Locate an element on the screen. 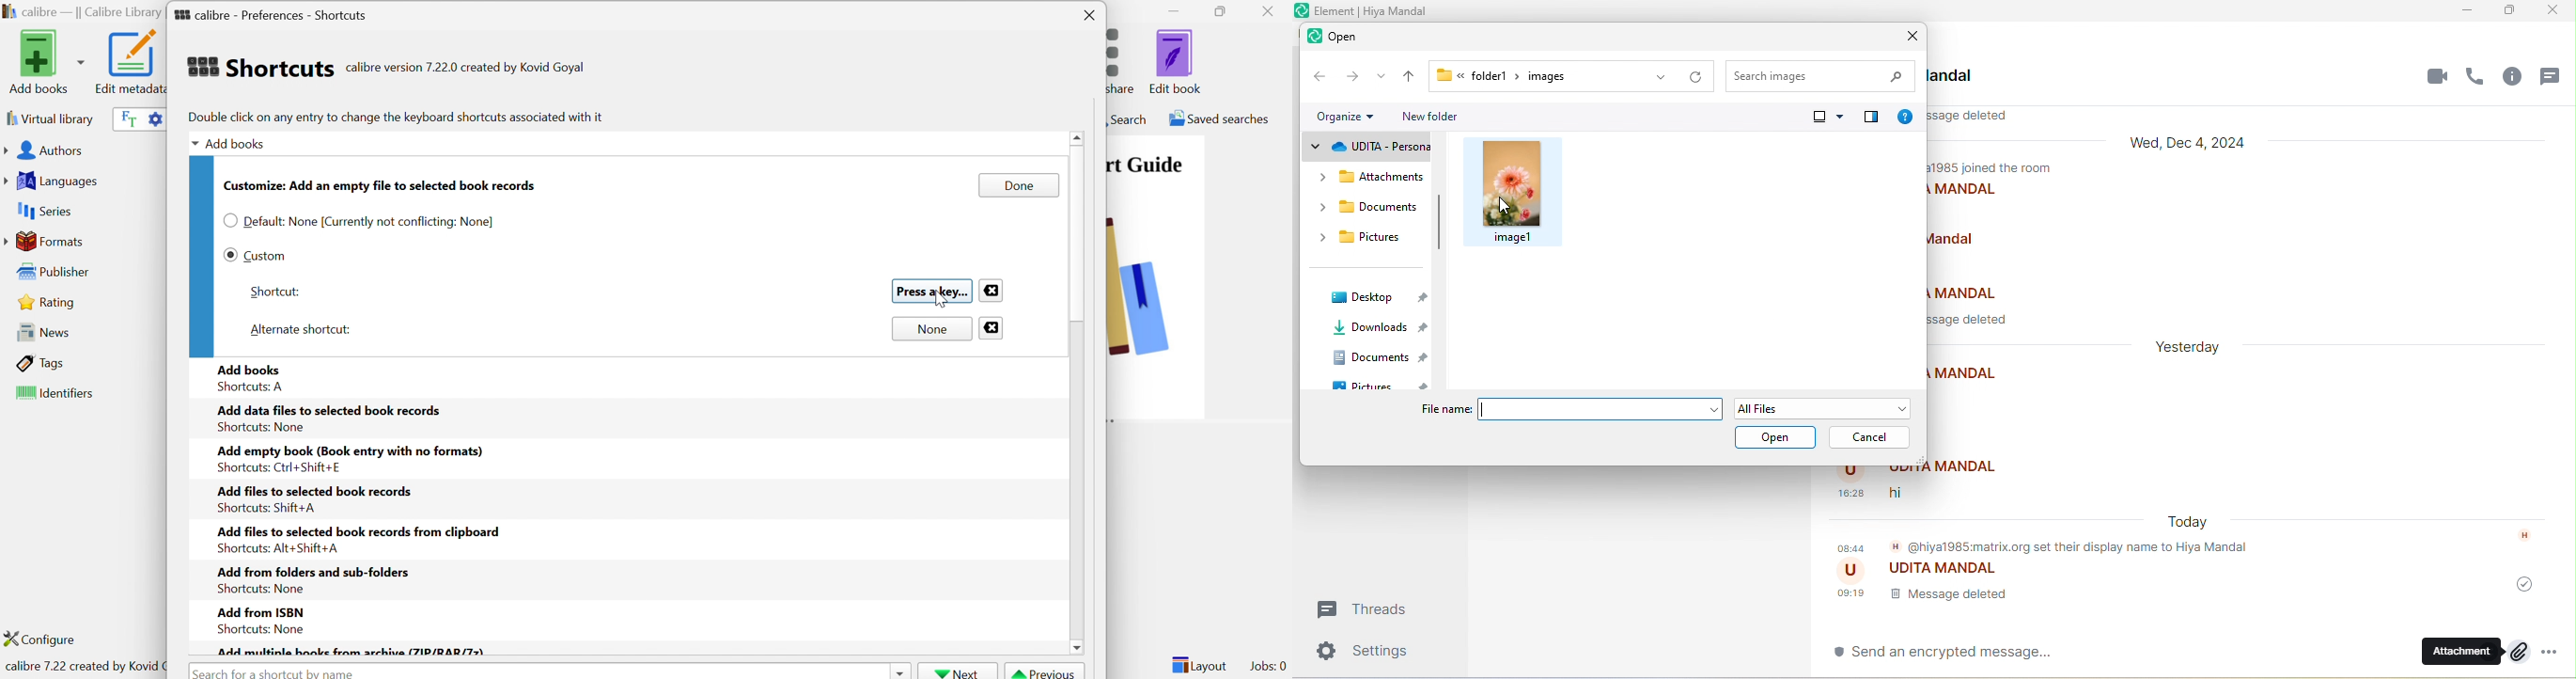 This screenshot has height=700, width=2576. Next is located at coordinates (958, 672).